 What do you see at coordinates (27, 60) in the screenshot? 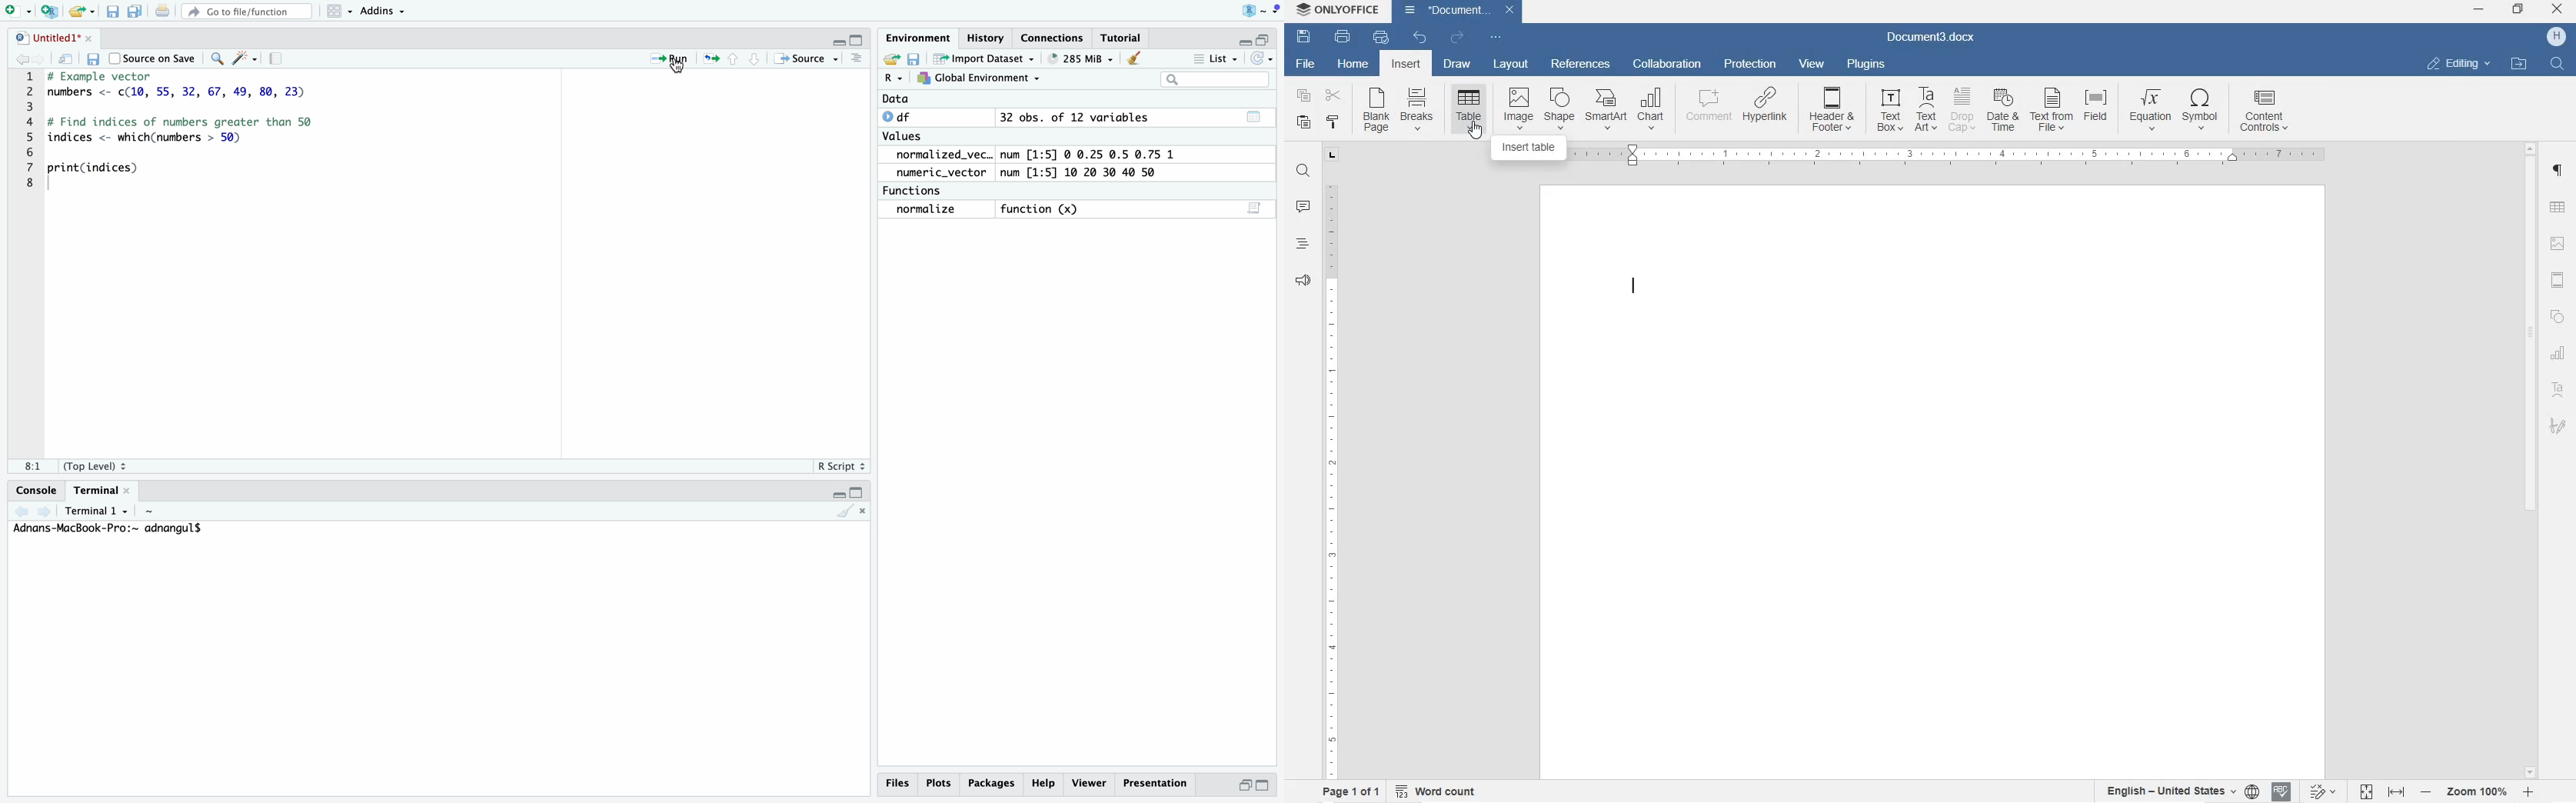
I see `go back` at bounding box center [27, 60].